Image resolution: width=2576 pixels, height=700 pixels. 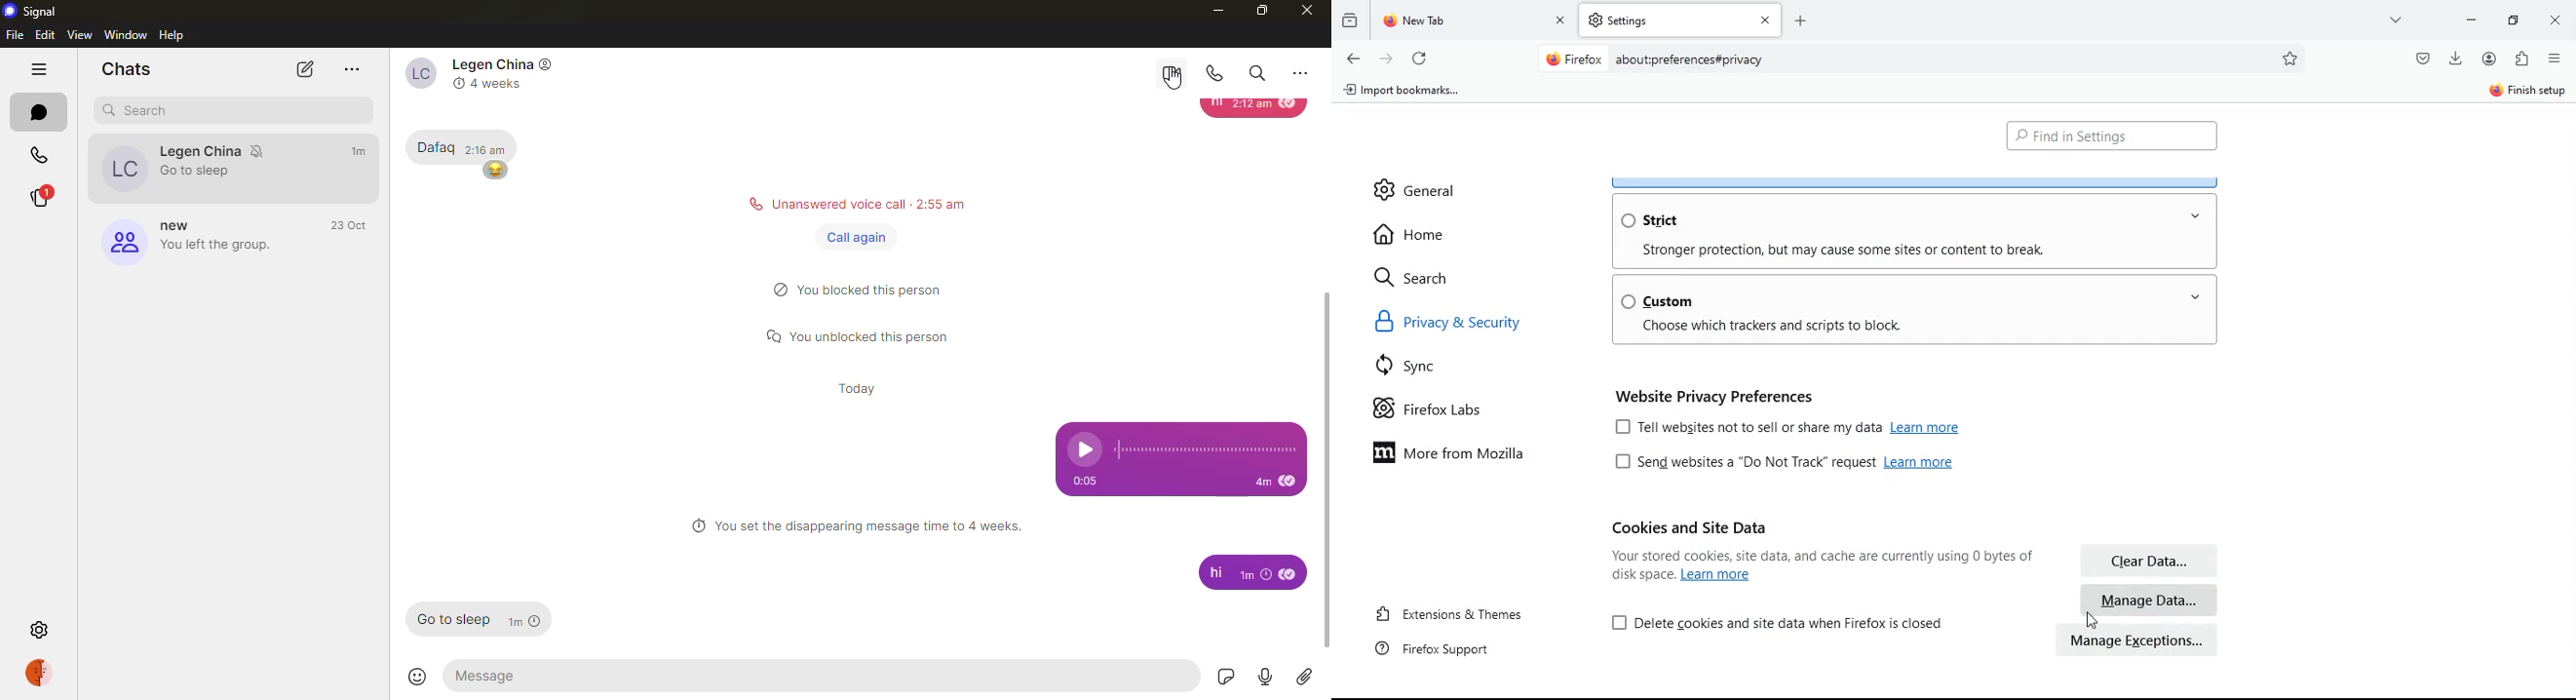 I want to click on privacy & security, so click(x=1471, y=325).